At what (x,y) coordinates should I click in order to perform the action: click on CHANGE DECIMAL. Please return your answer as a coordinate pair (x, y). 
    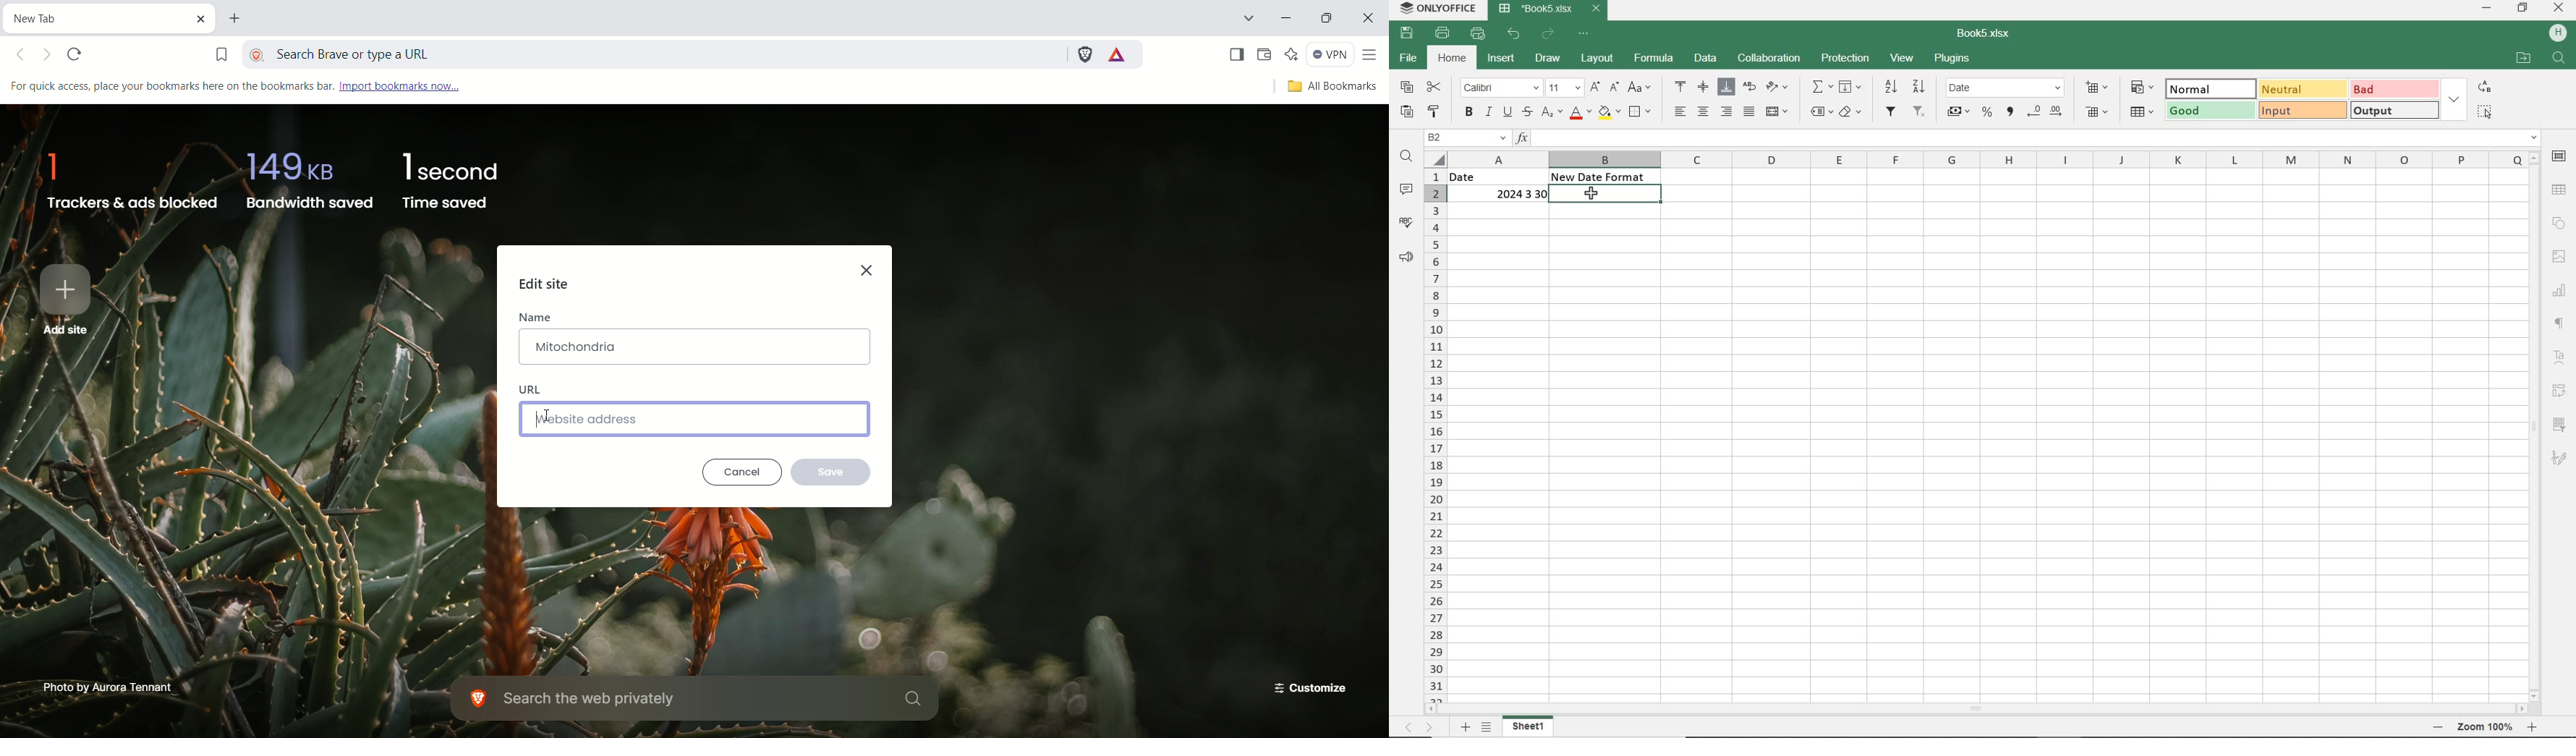
    Looking at the image, I should click on (2048, 111).